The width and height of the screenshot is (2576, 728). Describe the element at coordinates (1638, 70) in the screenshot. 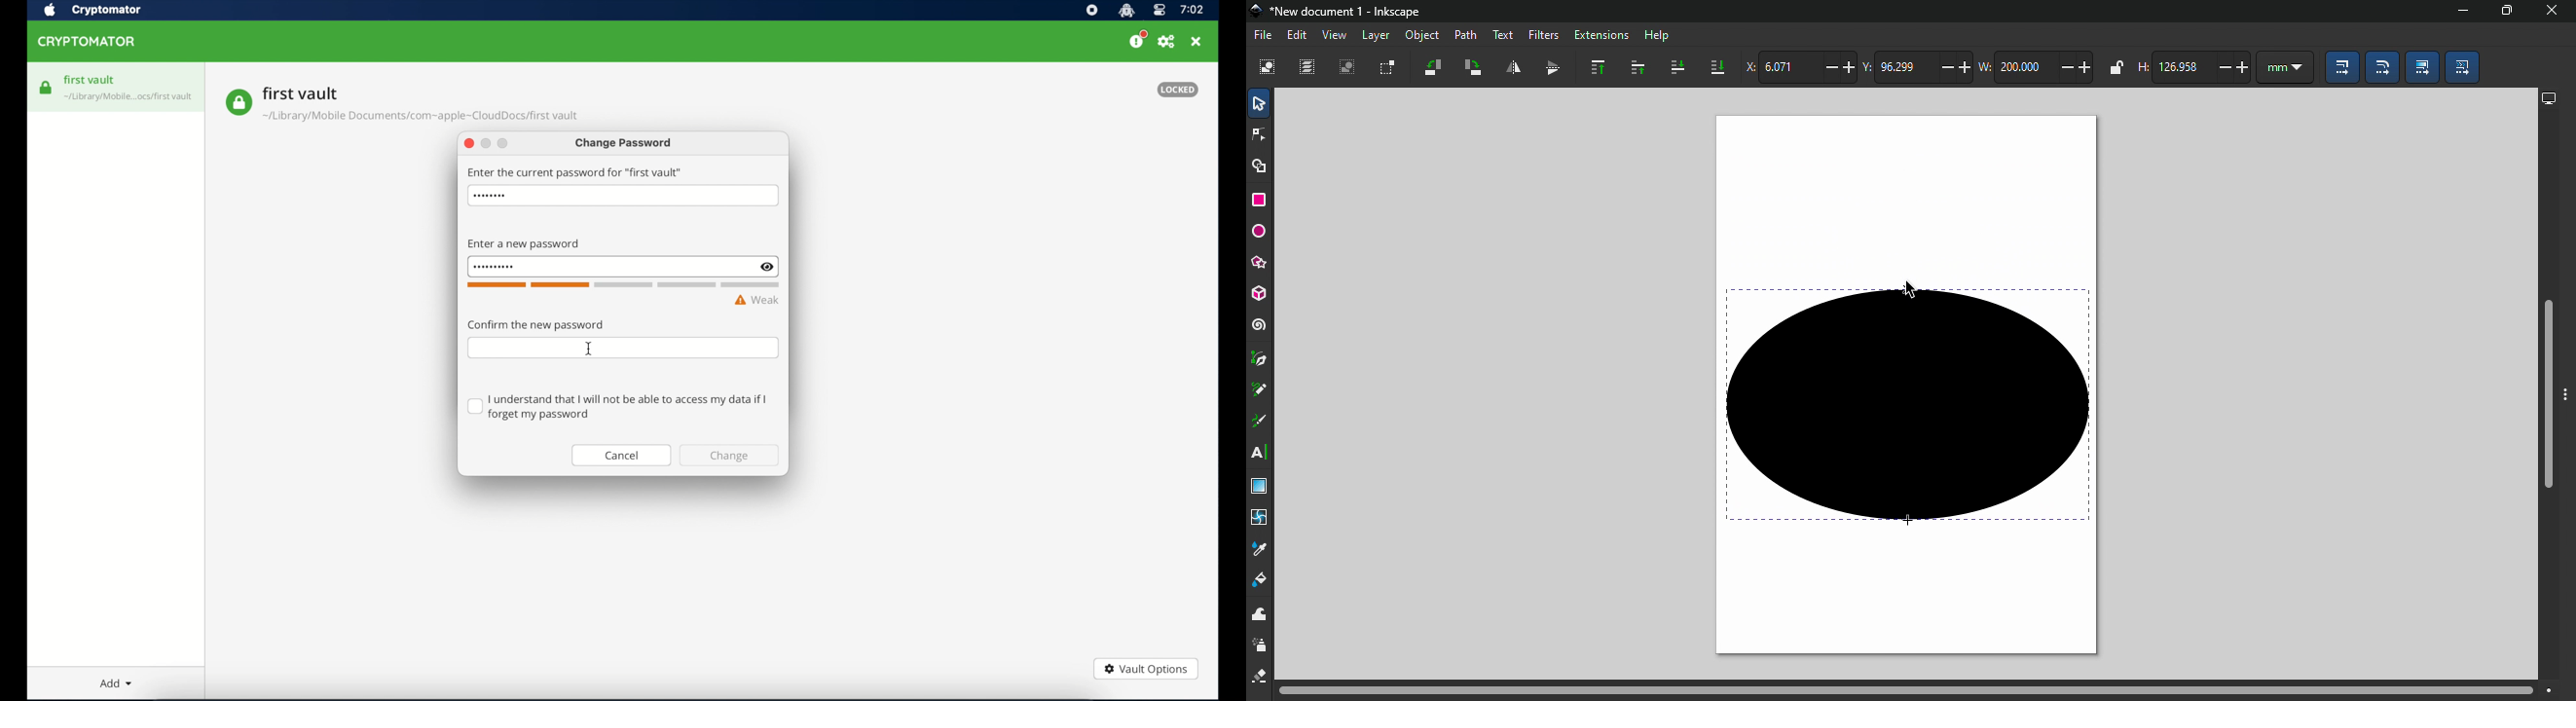

I see `Raise selection one step` at that location.